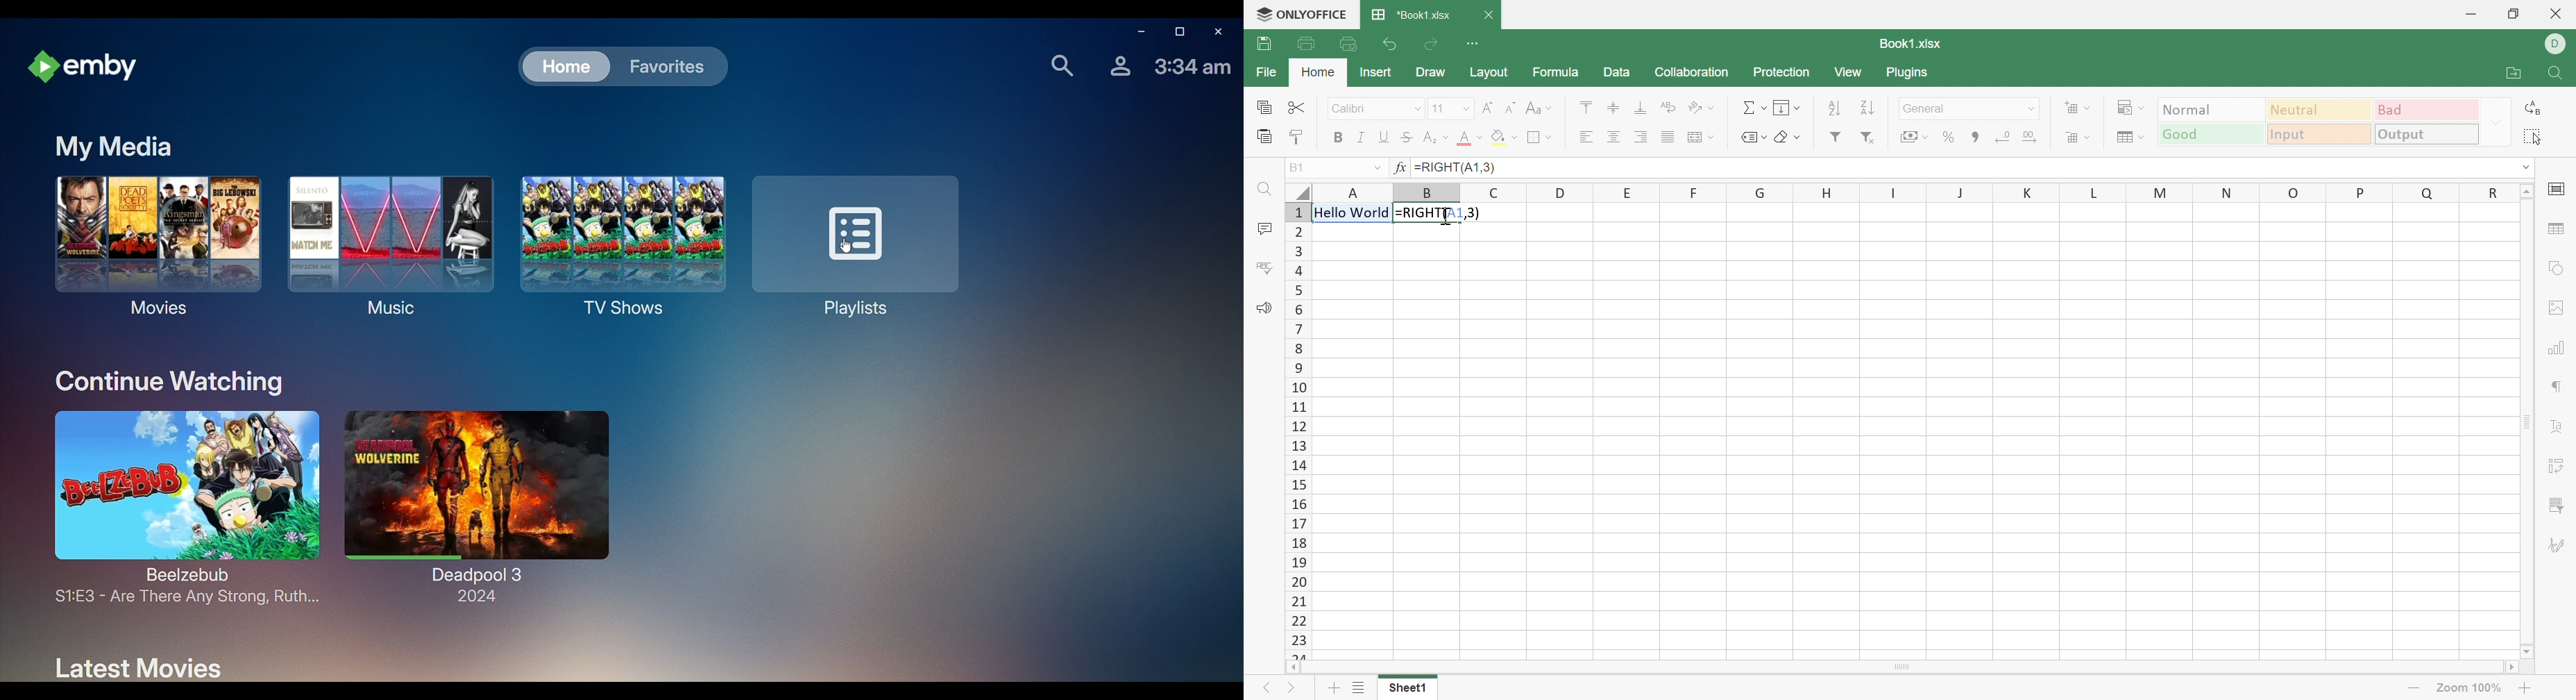 The width and height of the screenshot is (2576, 700). I want to click on Text Art settings, so click(2554, 431).